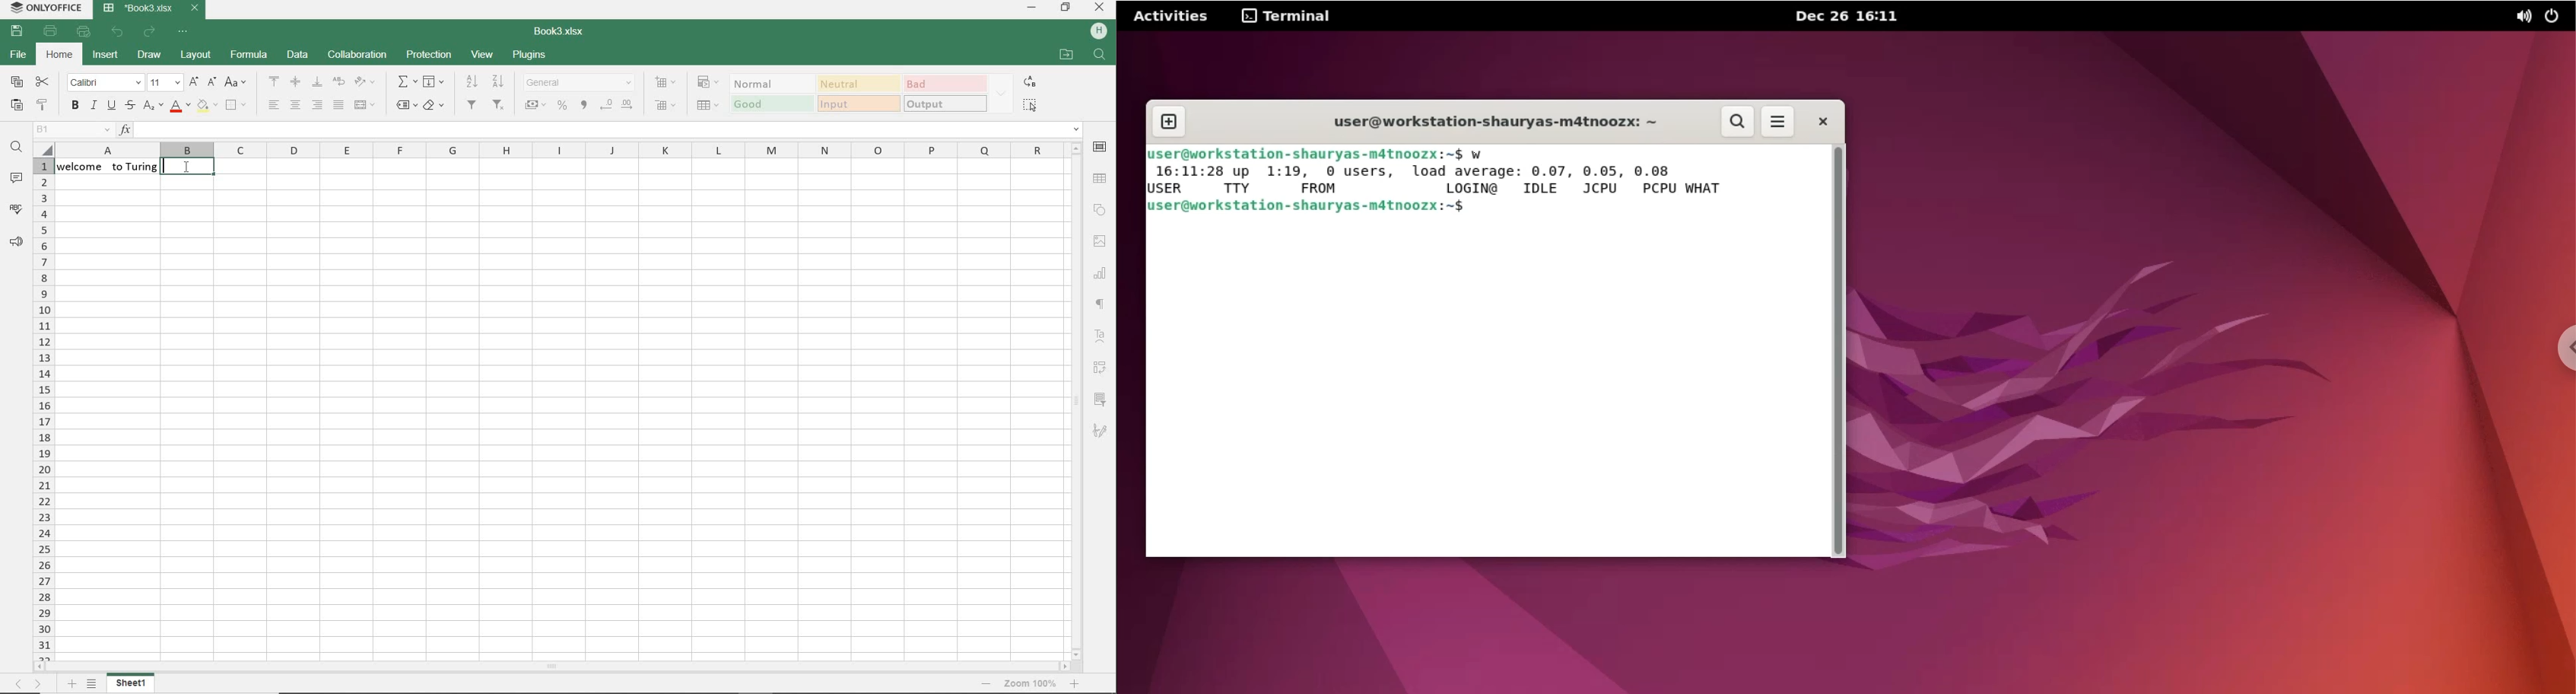 The height and width of the screenshot is (700, 2576). What do you see at coordinates (19, 56) in the screenshot?
I see `file` at bounding box center [19, 56].